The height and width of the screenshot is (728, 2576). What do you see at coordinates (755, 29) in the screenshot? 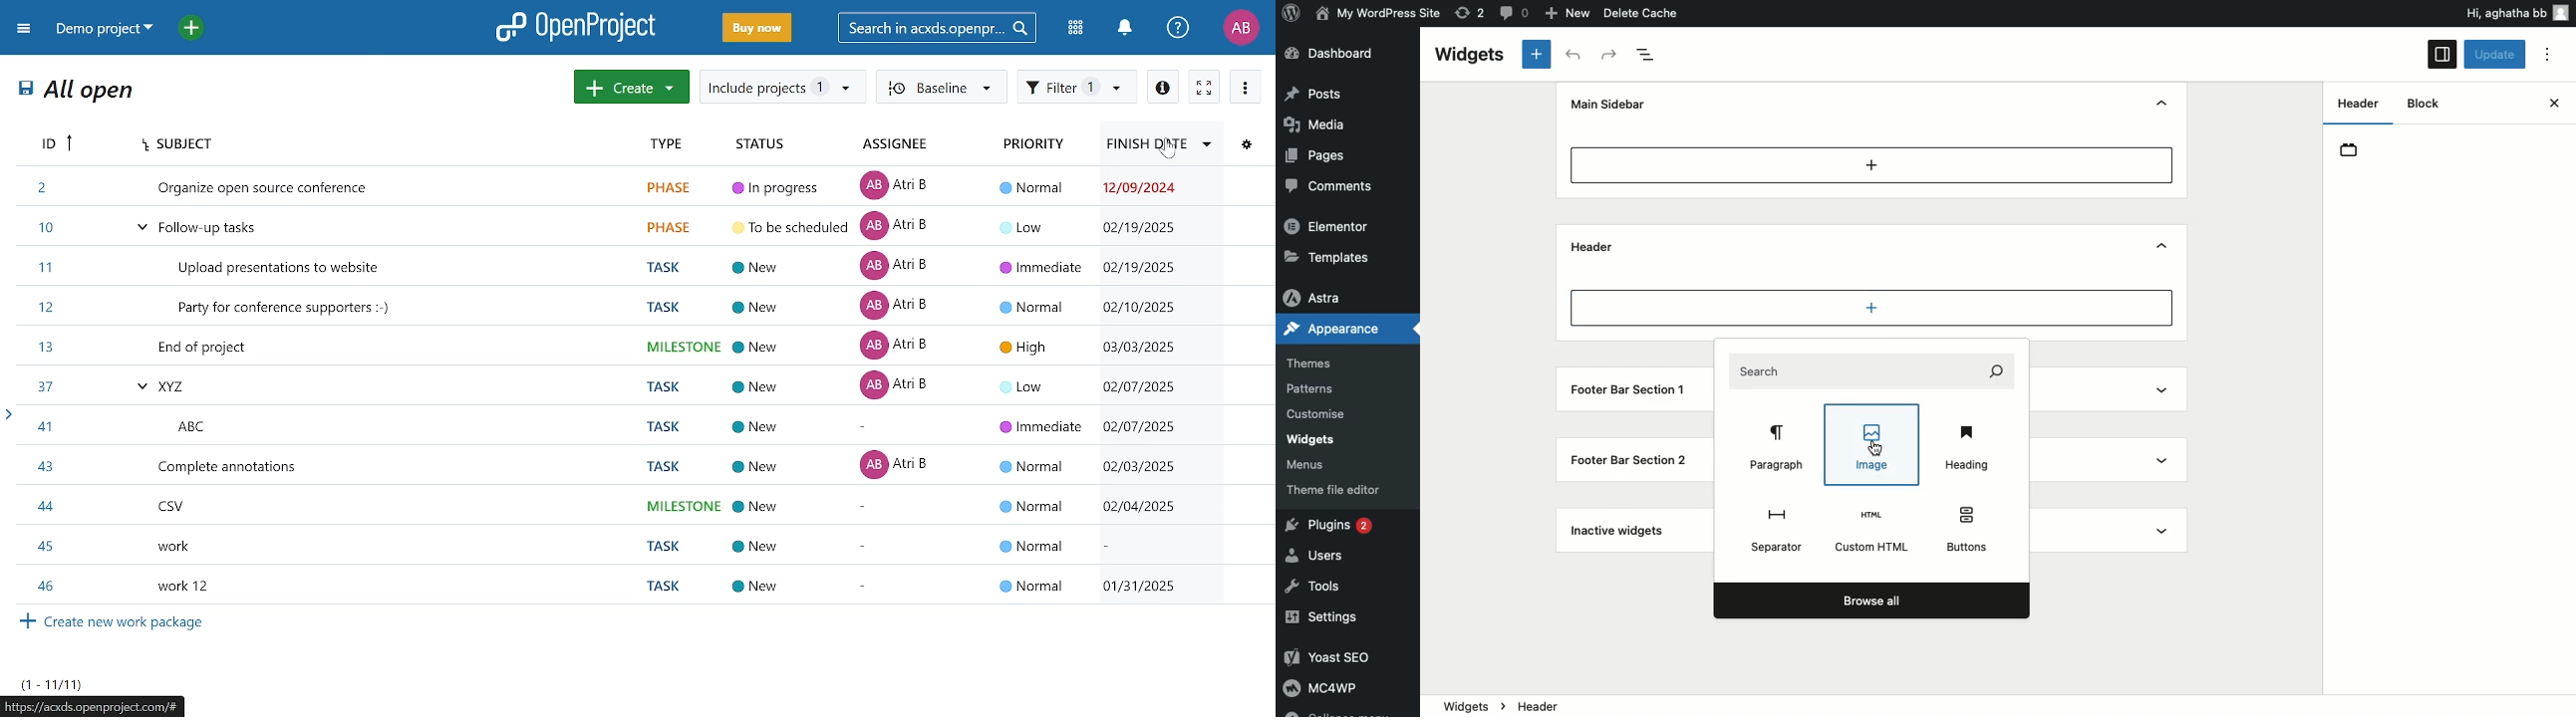
I see `buy now` at bounding box center [755, 29].